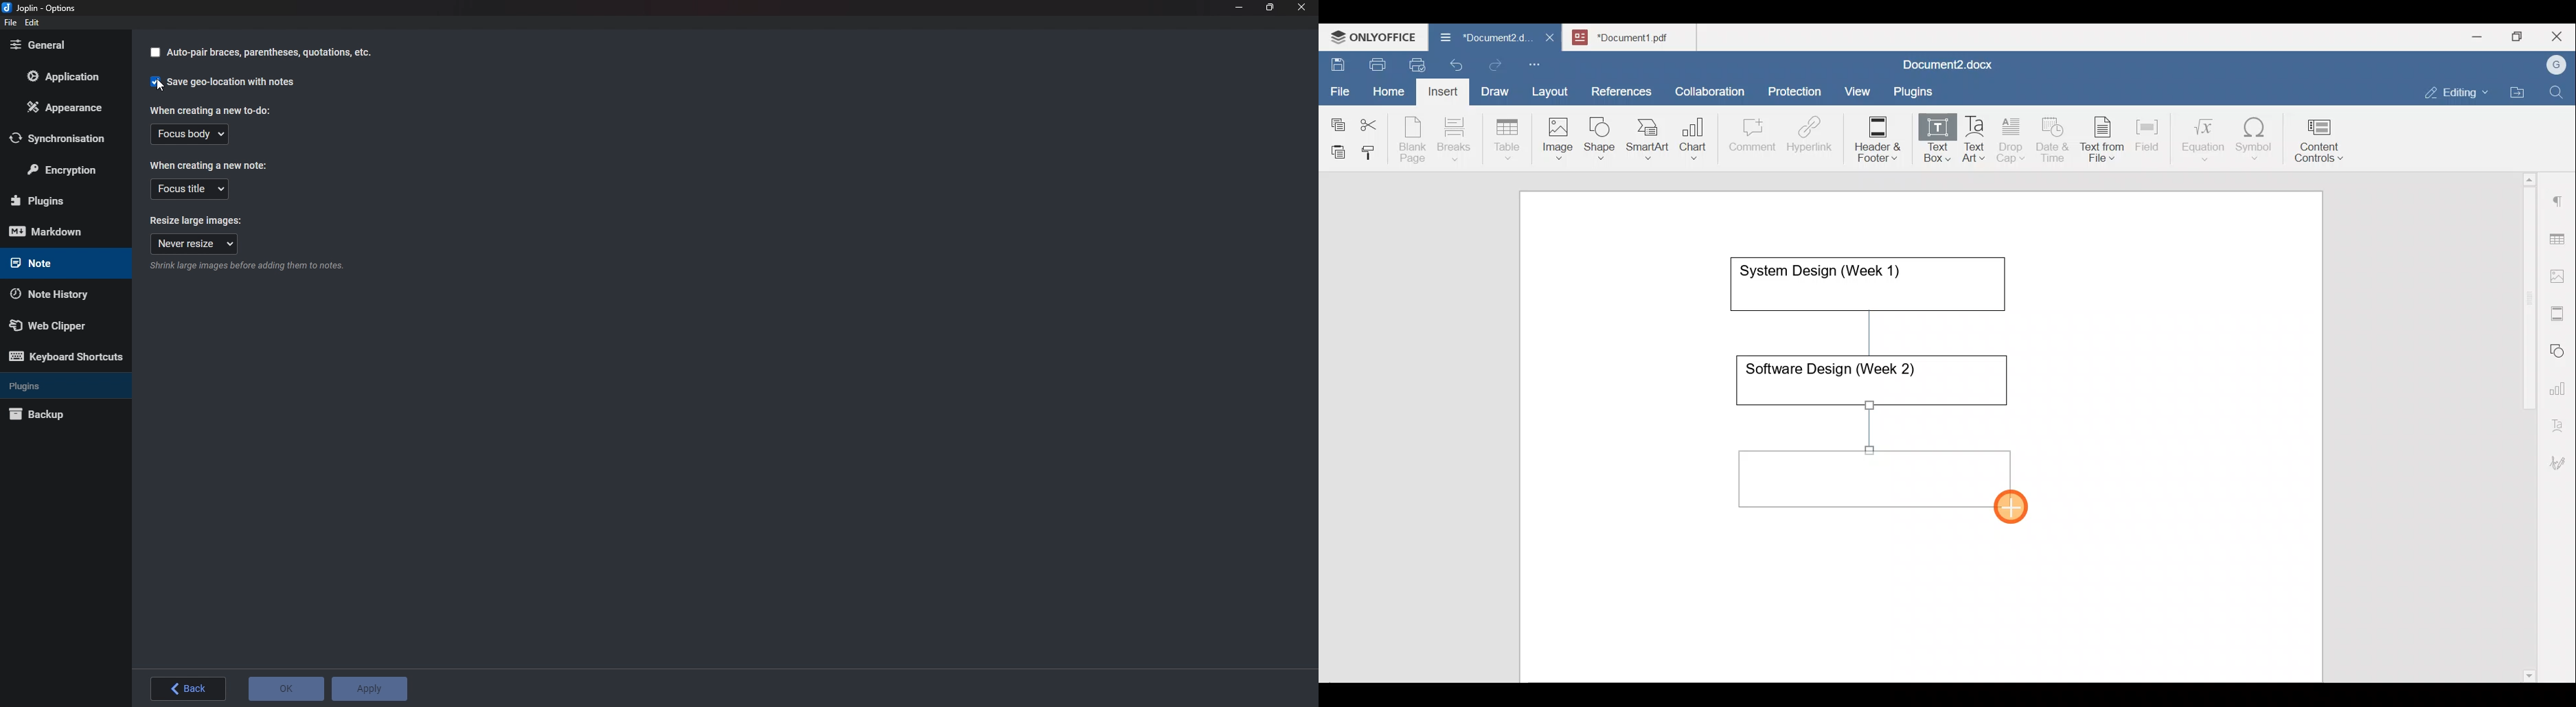 This screenshot has height=728, width=2576. What do you see at coordinates (2560, 383) in the screenshot?
I see `Chart settings` at bounding box center [2560, 383].